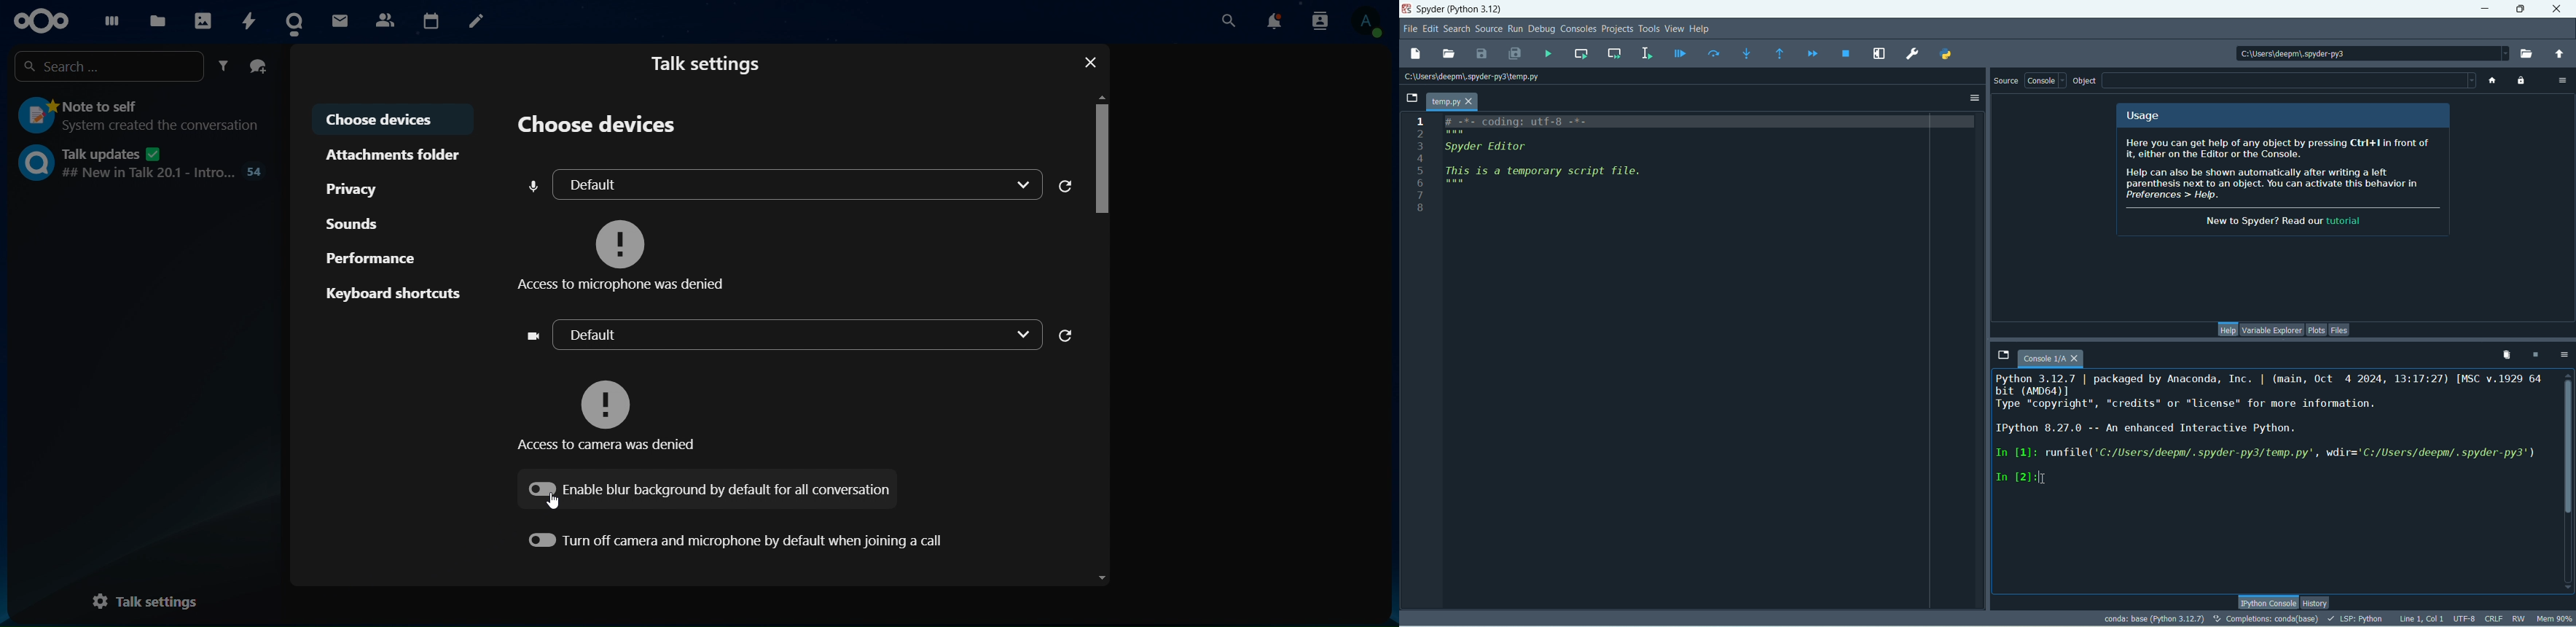  I want to click on variable explorer, so click(2271, 330).